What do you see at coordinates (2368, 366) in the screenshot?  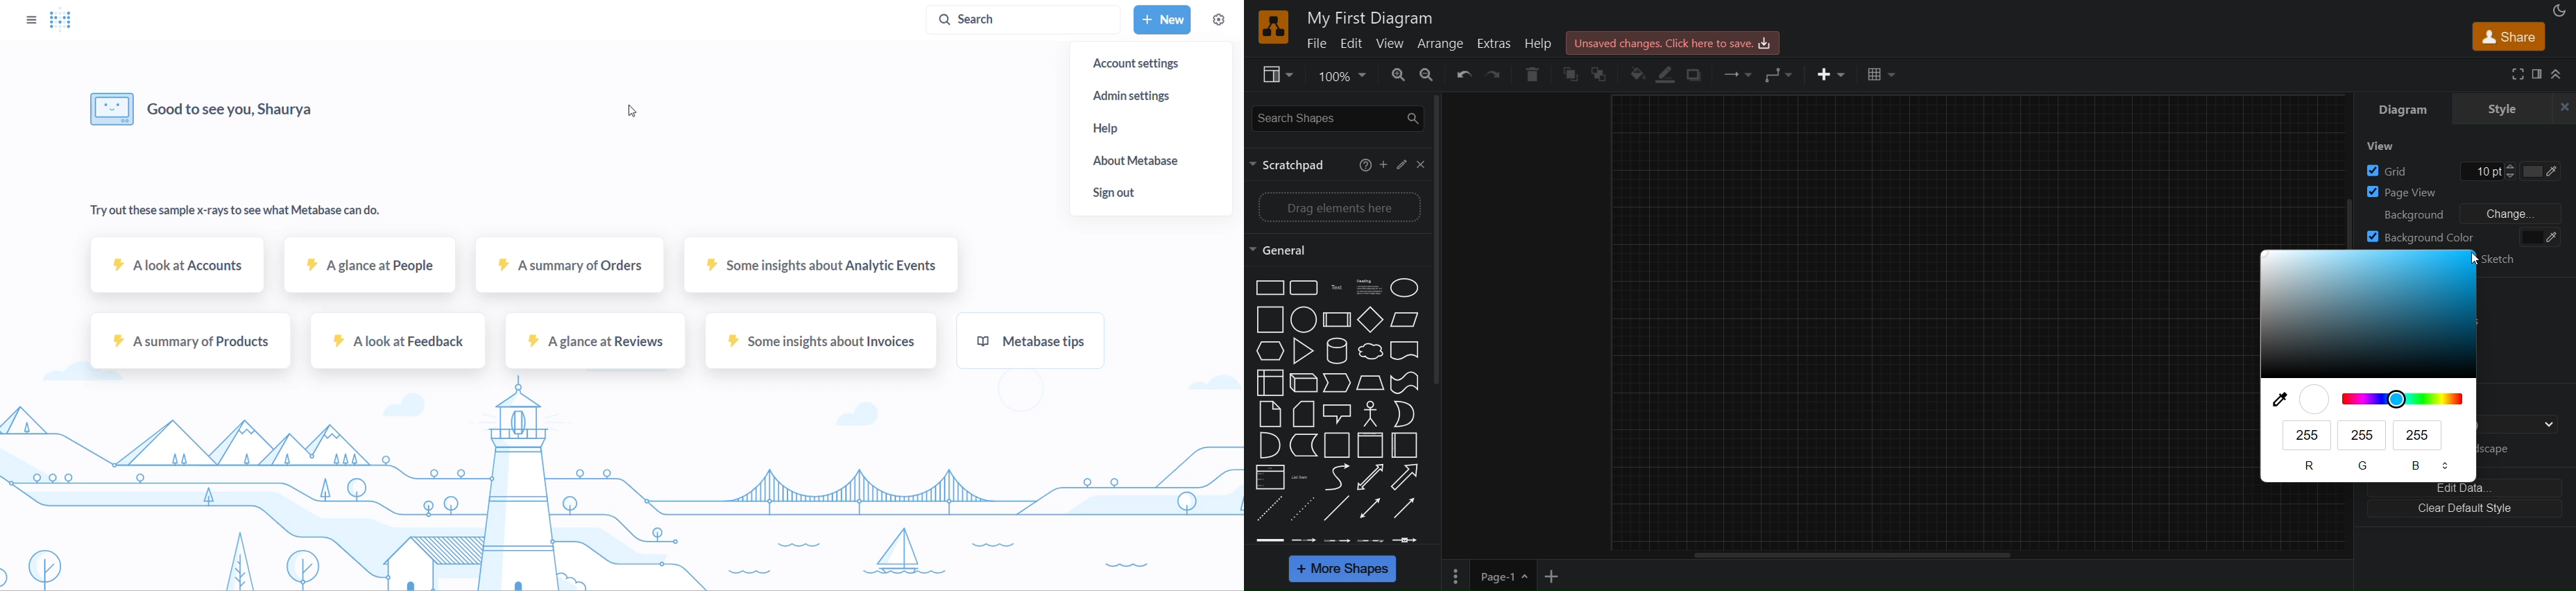 I see `blue` at bounding box center [2368, 366].